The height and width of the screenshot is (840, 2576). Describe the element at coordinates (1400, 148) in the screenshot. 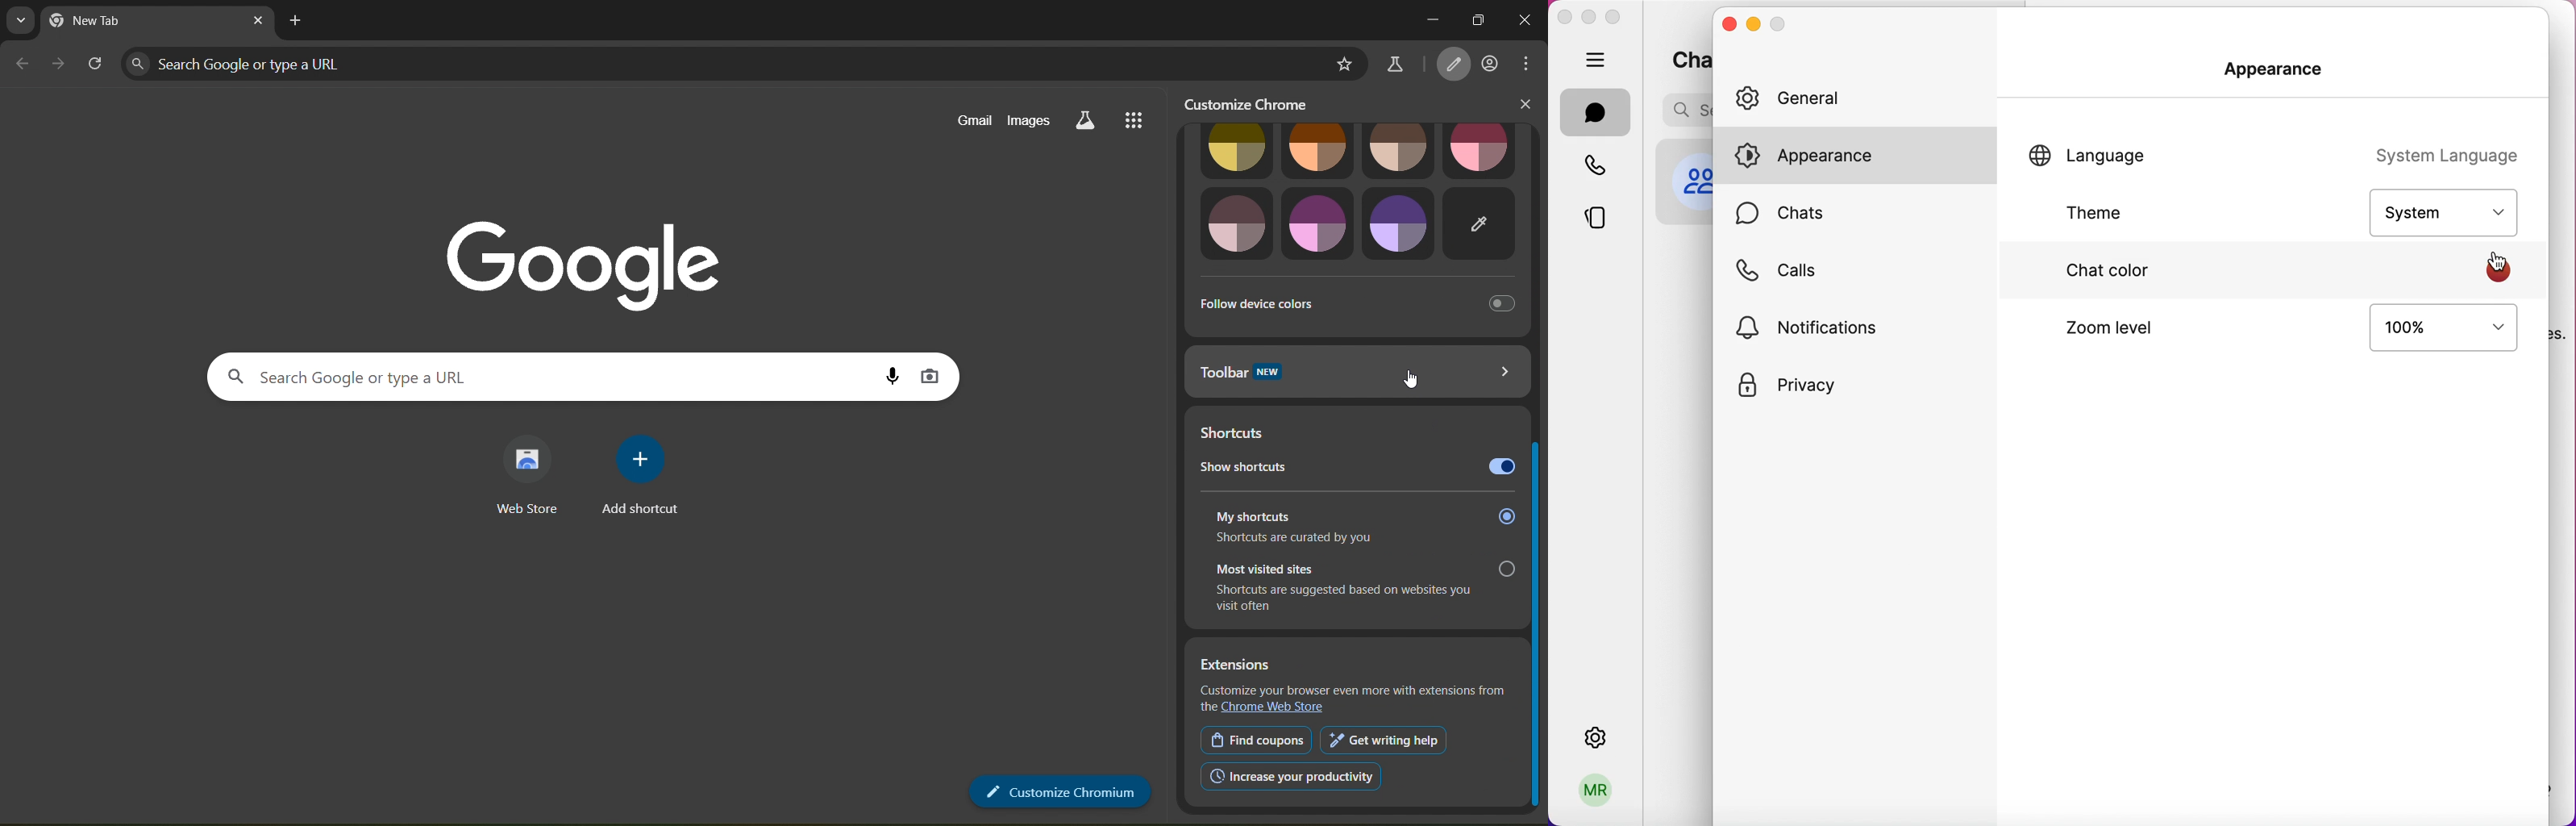

I see `image` at that location.